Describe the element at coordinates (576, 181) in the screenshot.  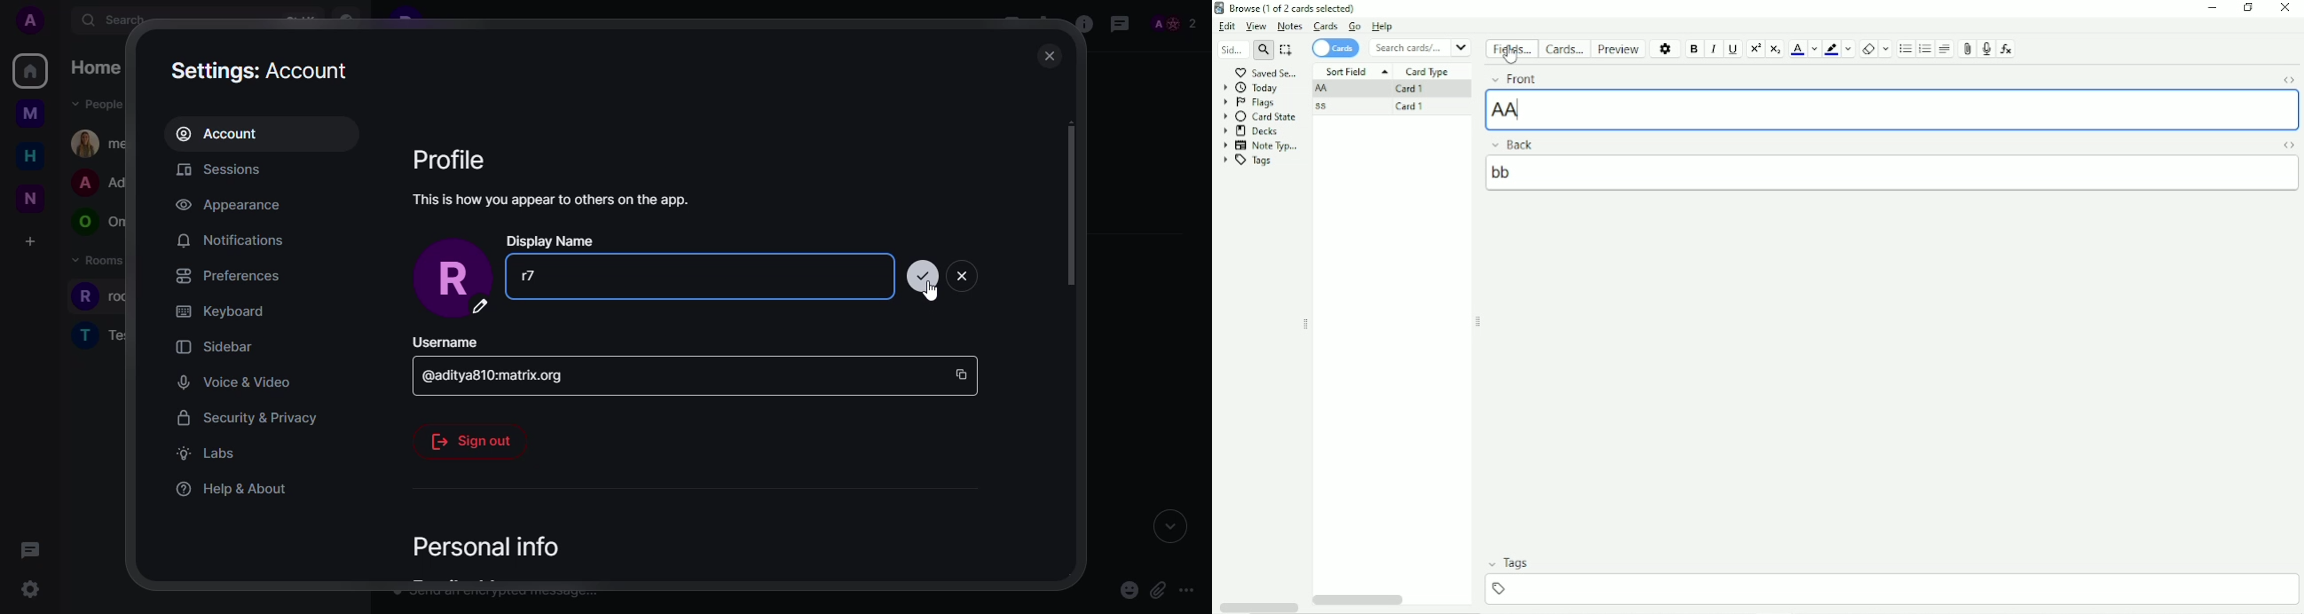
I see `Profile
This is how you appear to others on the app.` at that location.